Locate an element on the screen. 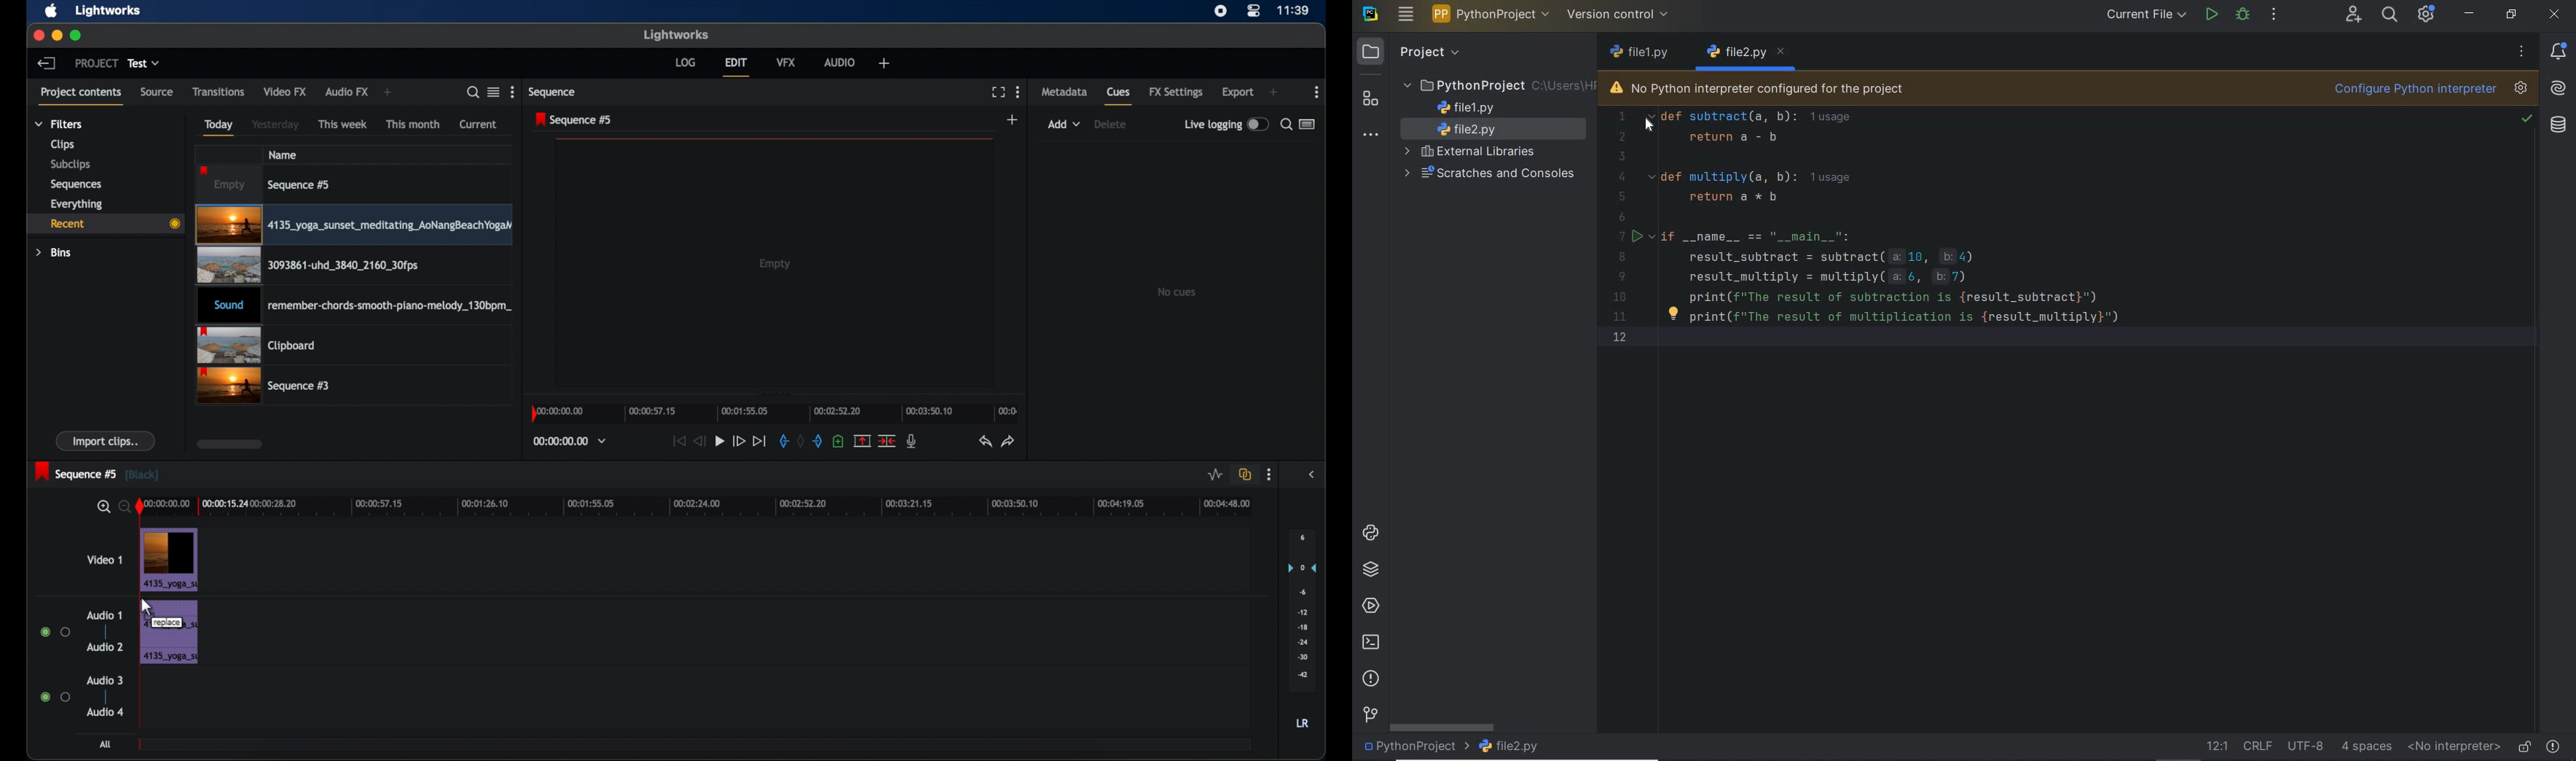 The height and width of the screenshot is (784, 2576). audio 1 is located at coordinates (105, 615).